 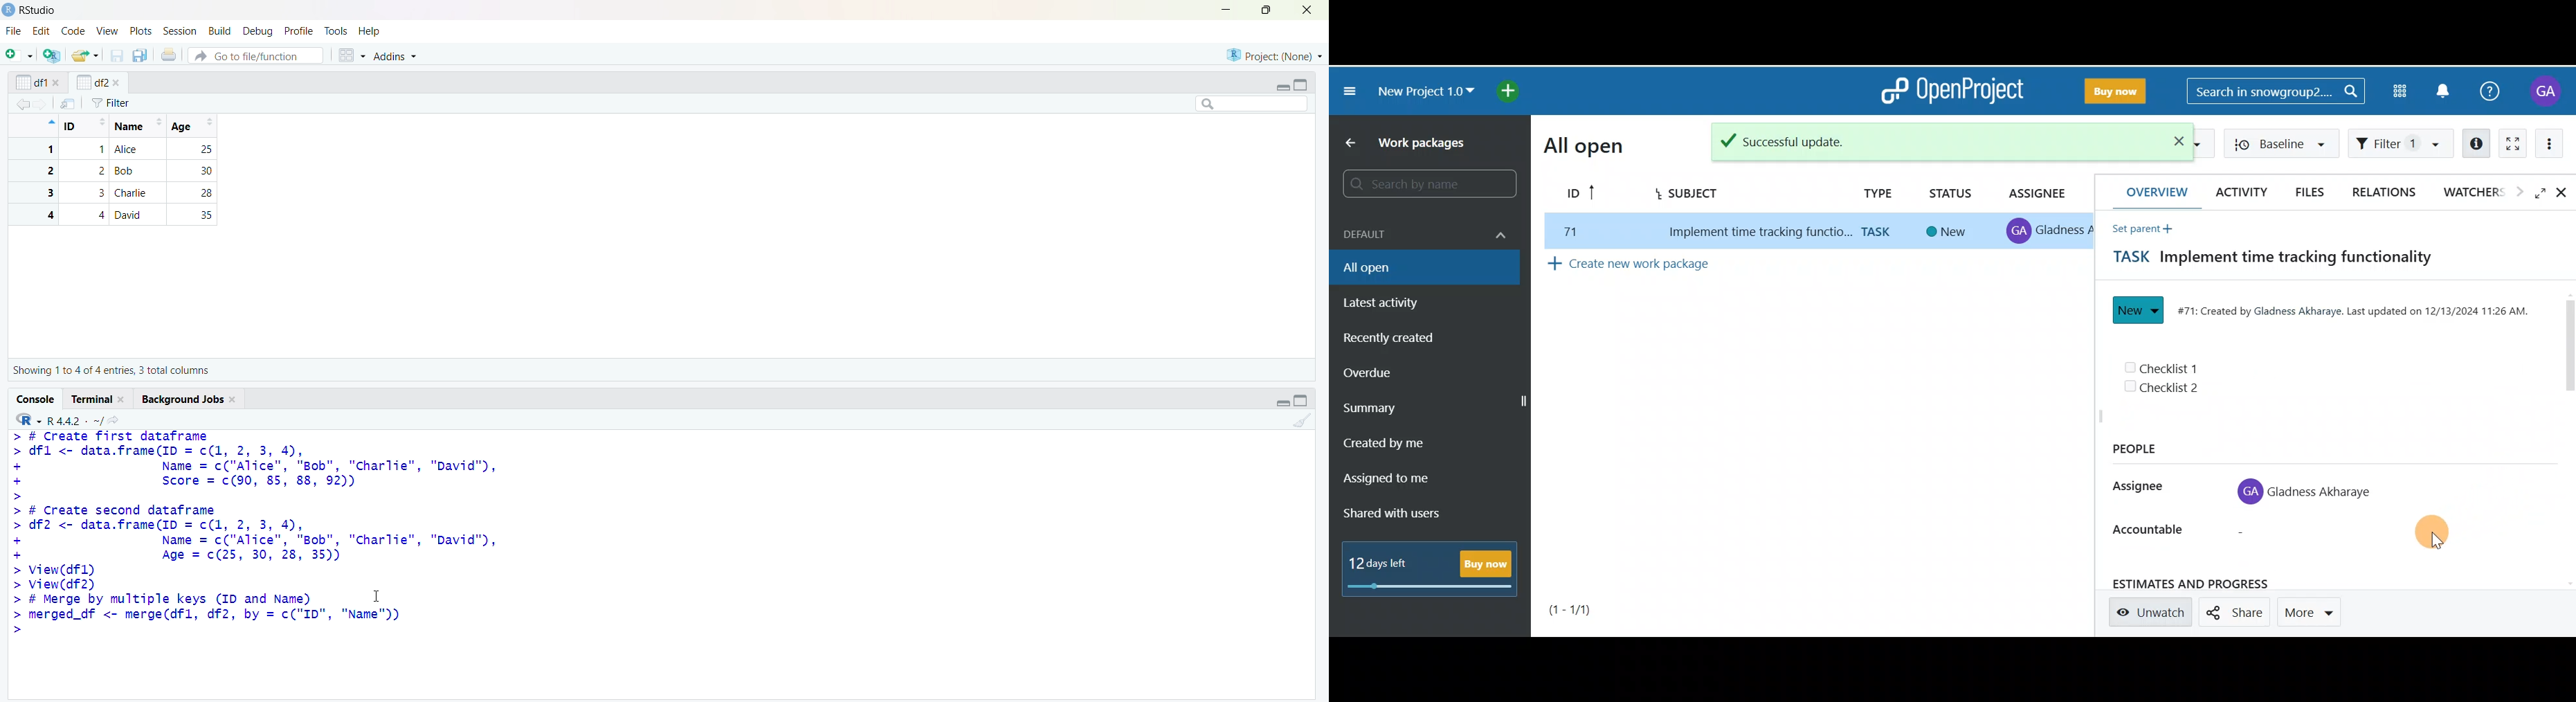 What do you see at coordinates (1567, 231) in the screenshot?
I see `77` at bounding box center [1567, 231].